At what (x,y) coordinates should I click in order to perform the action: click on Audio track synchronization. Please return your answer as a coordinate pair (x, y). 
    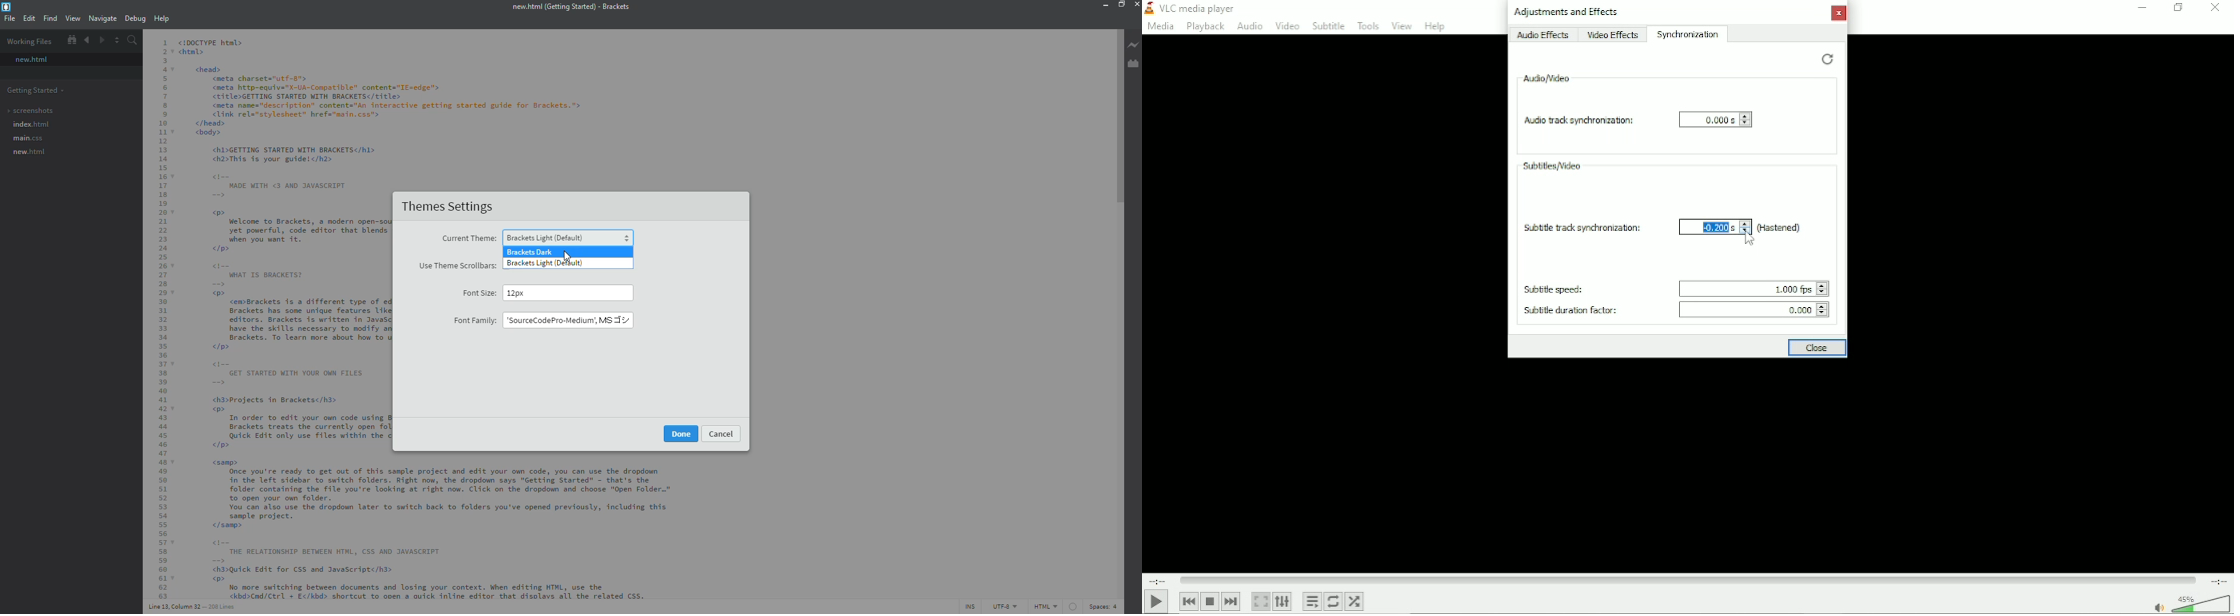
    Looking at the image, I should click on (1576, 120).